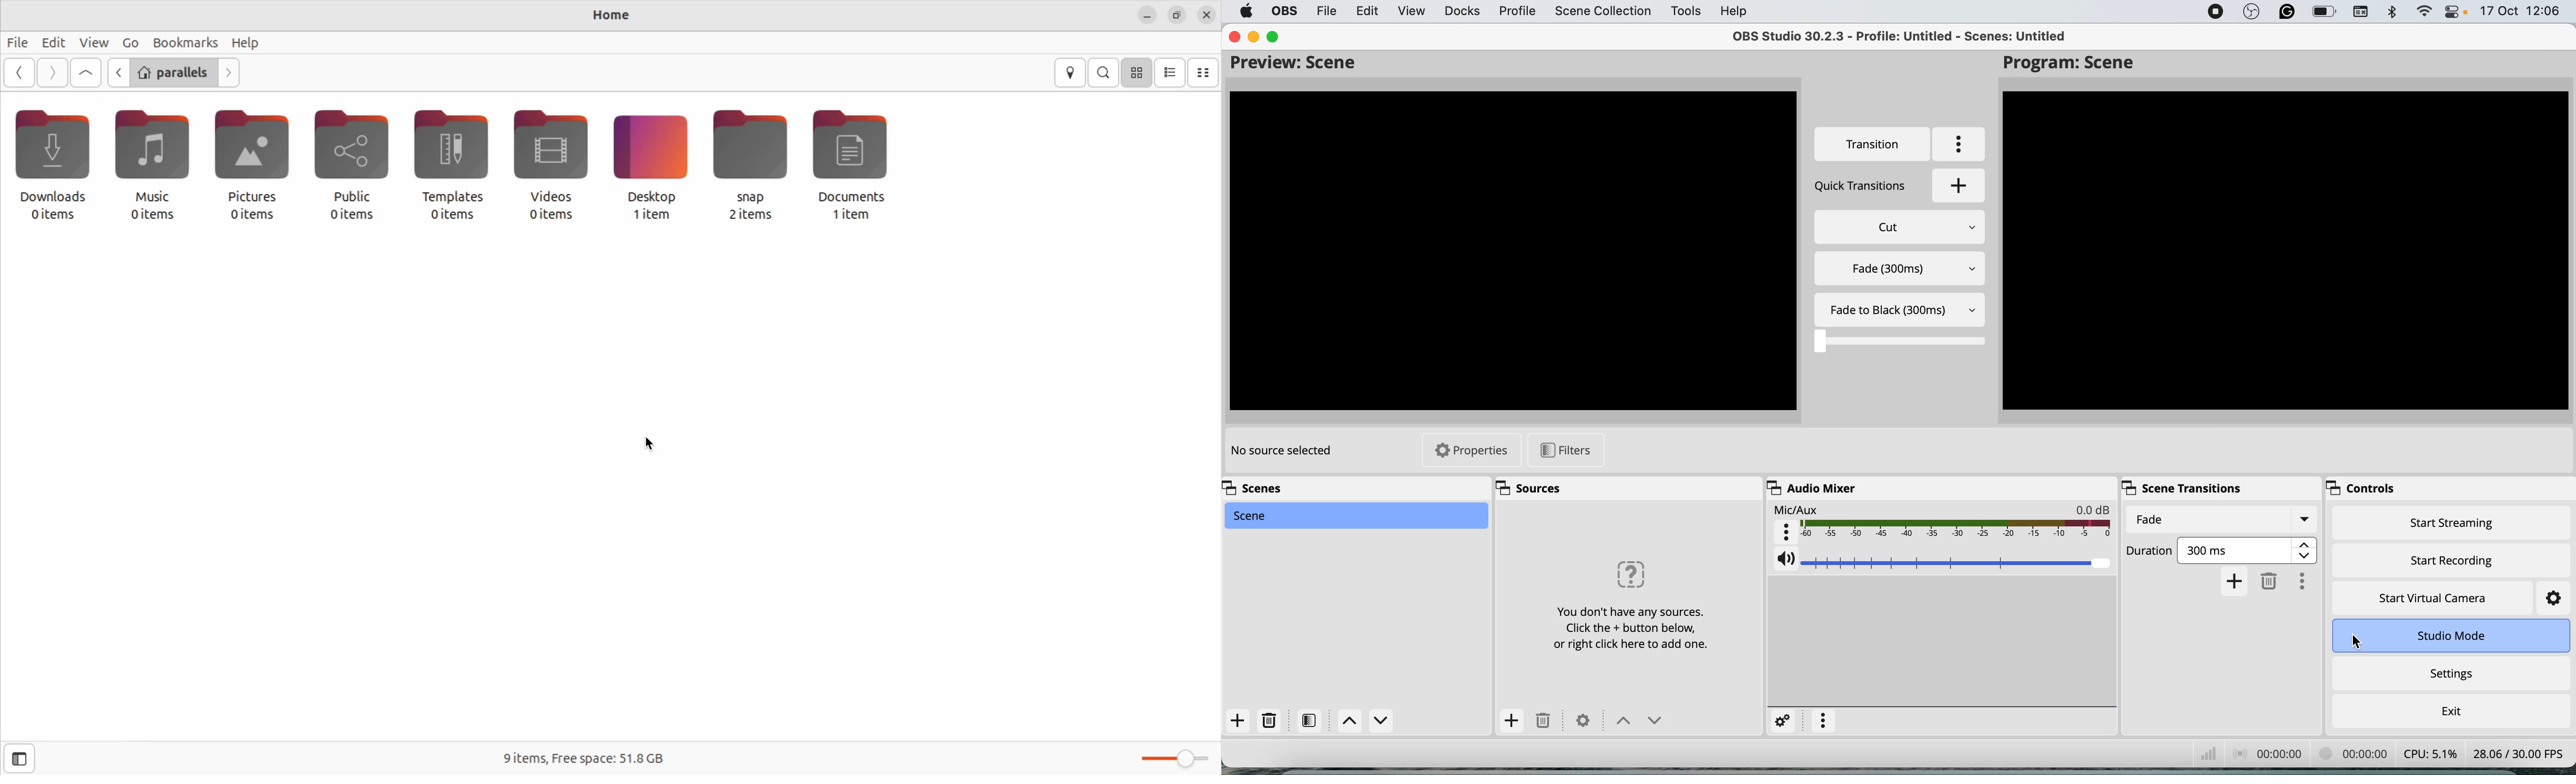 The width and height of the screenshot is (2576, 784). I want to click on scene collection, so click(1603, 13).